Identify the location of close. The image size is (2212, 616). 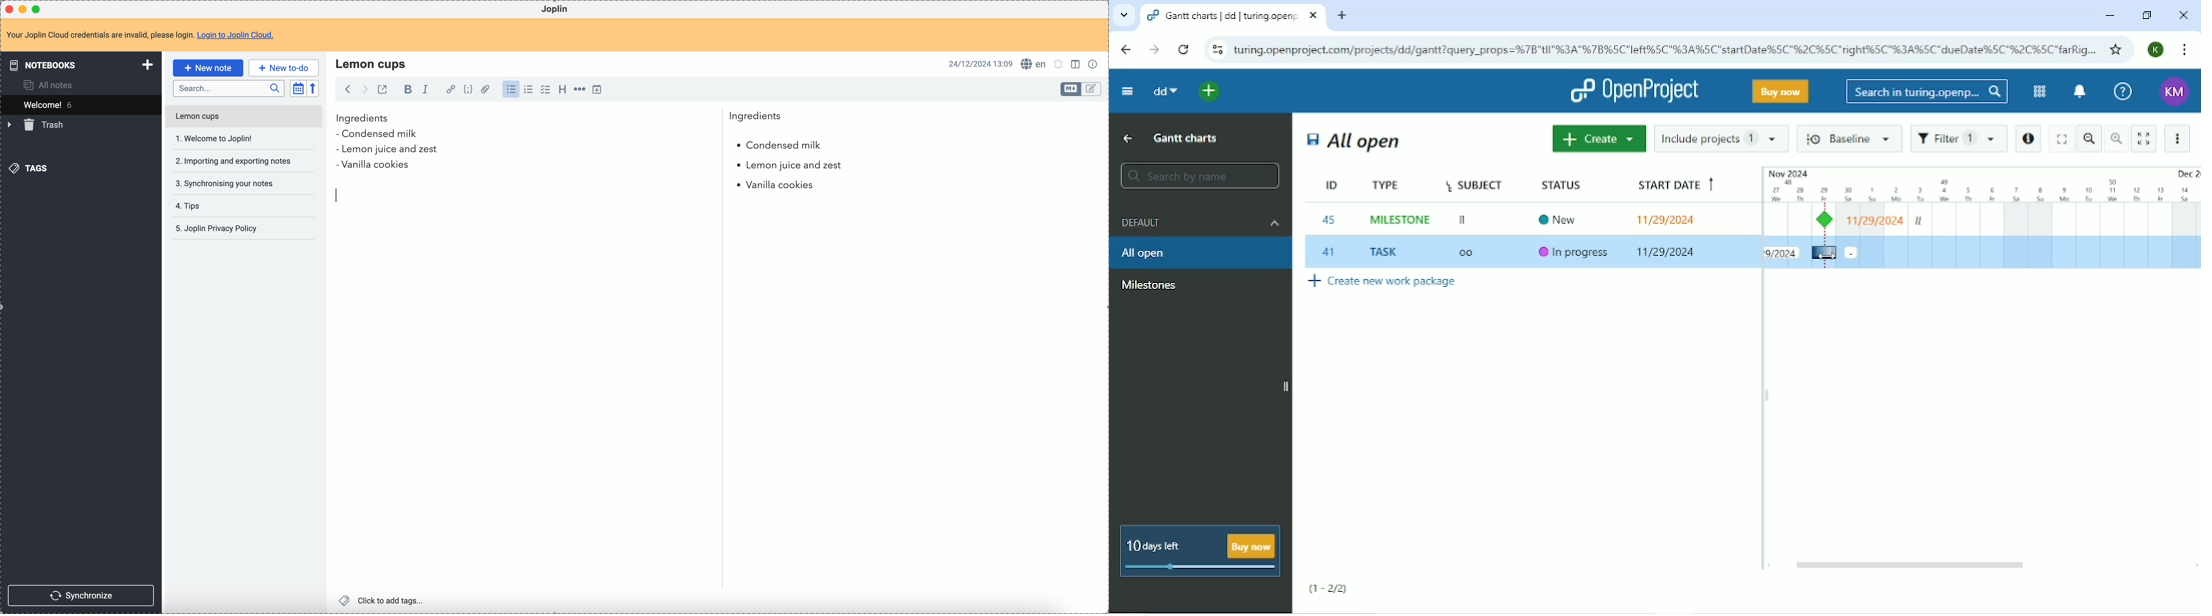
(11, 10).